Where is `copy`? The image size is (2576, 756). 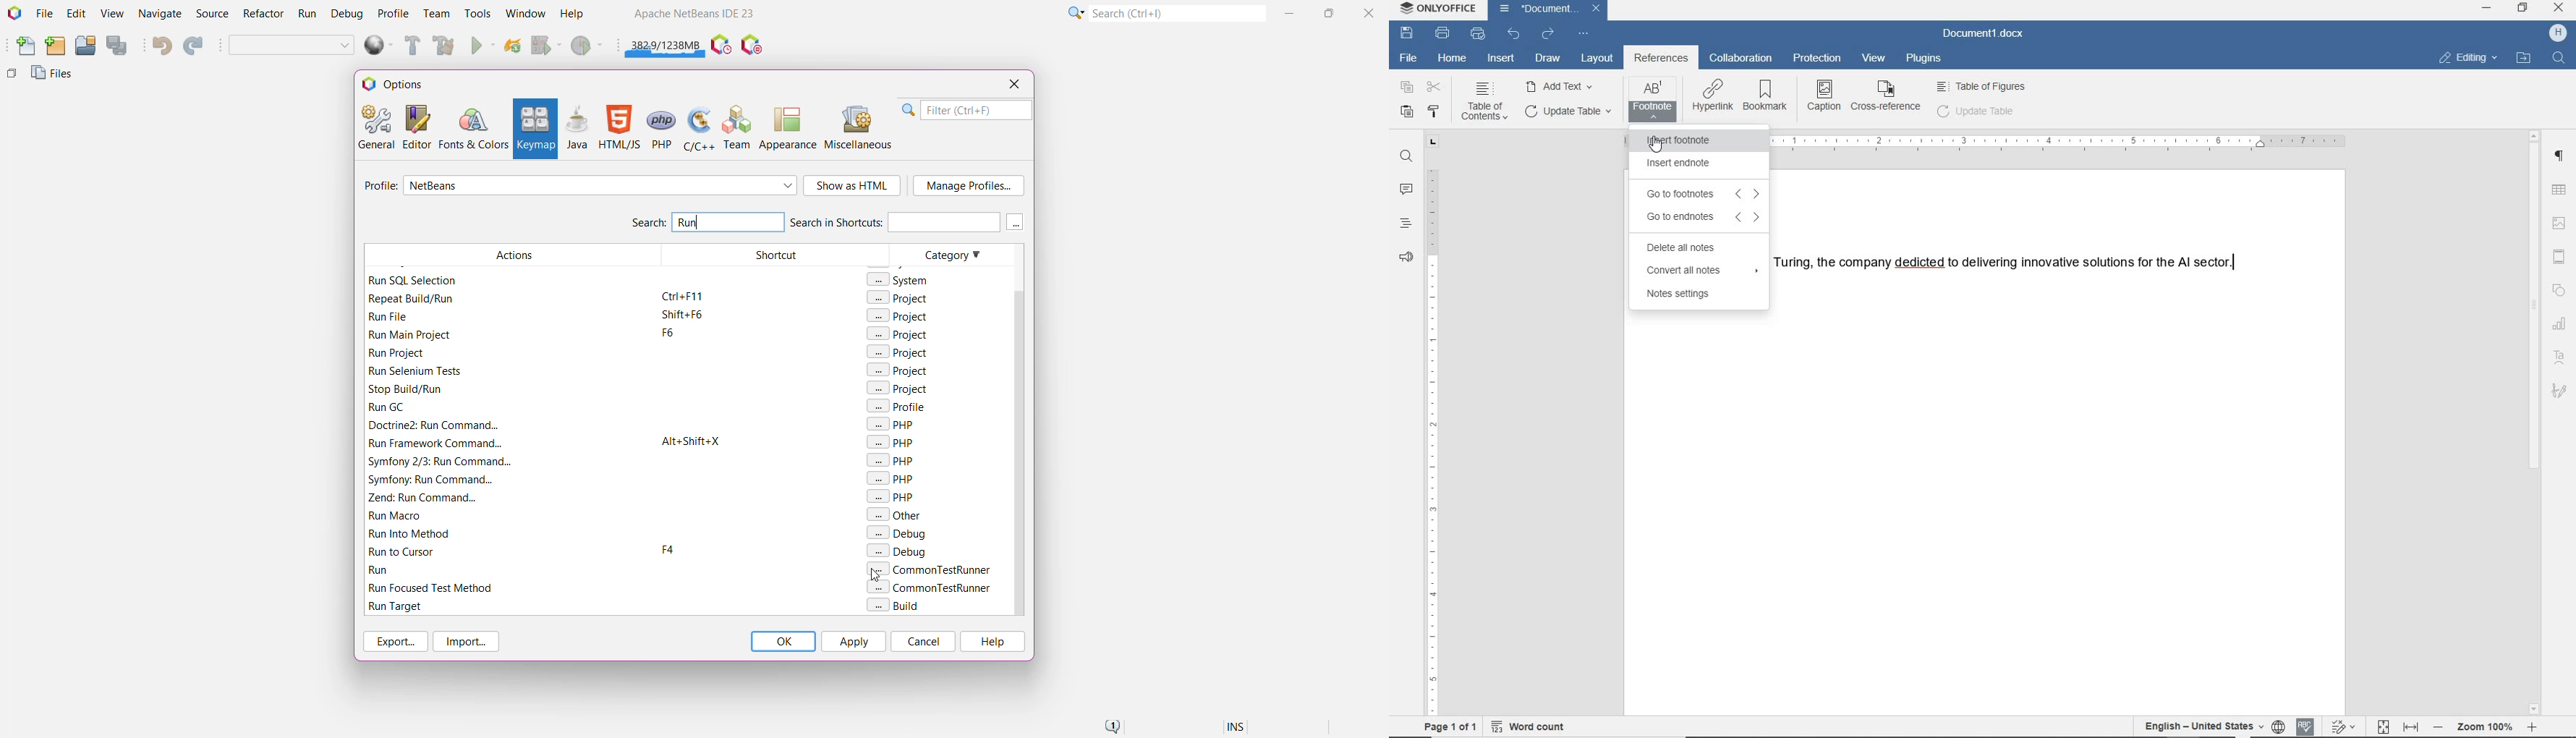
copy is located at coordinates (1404, 87).